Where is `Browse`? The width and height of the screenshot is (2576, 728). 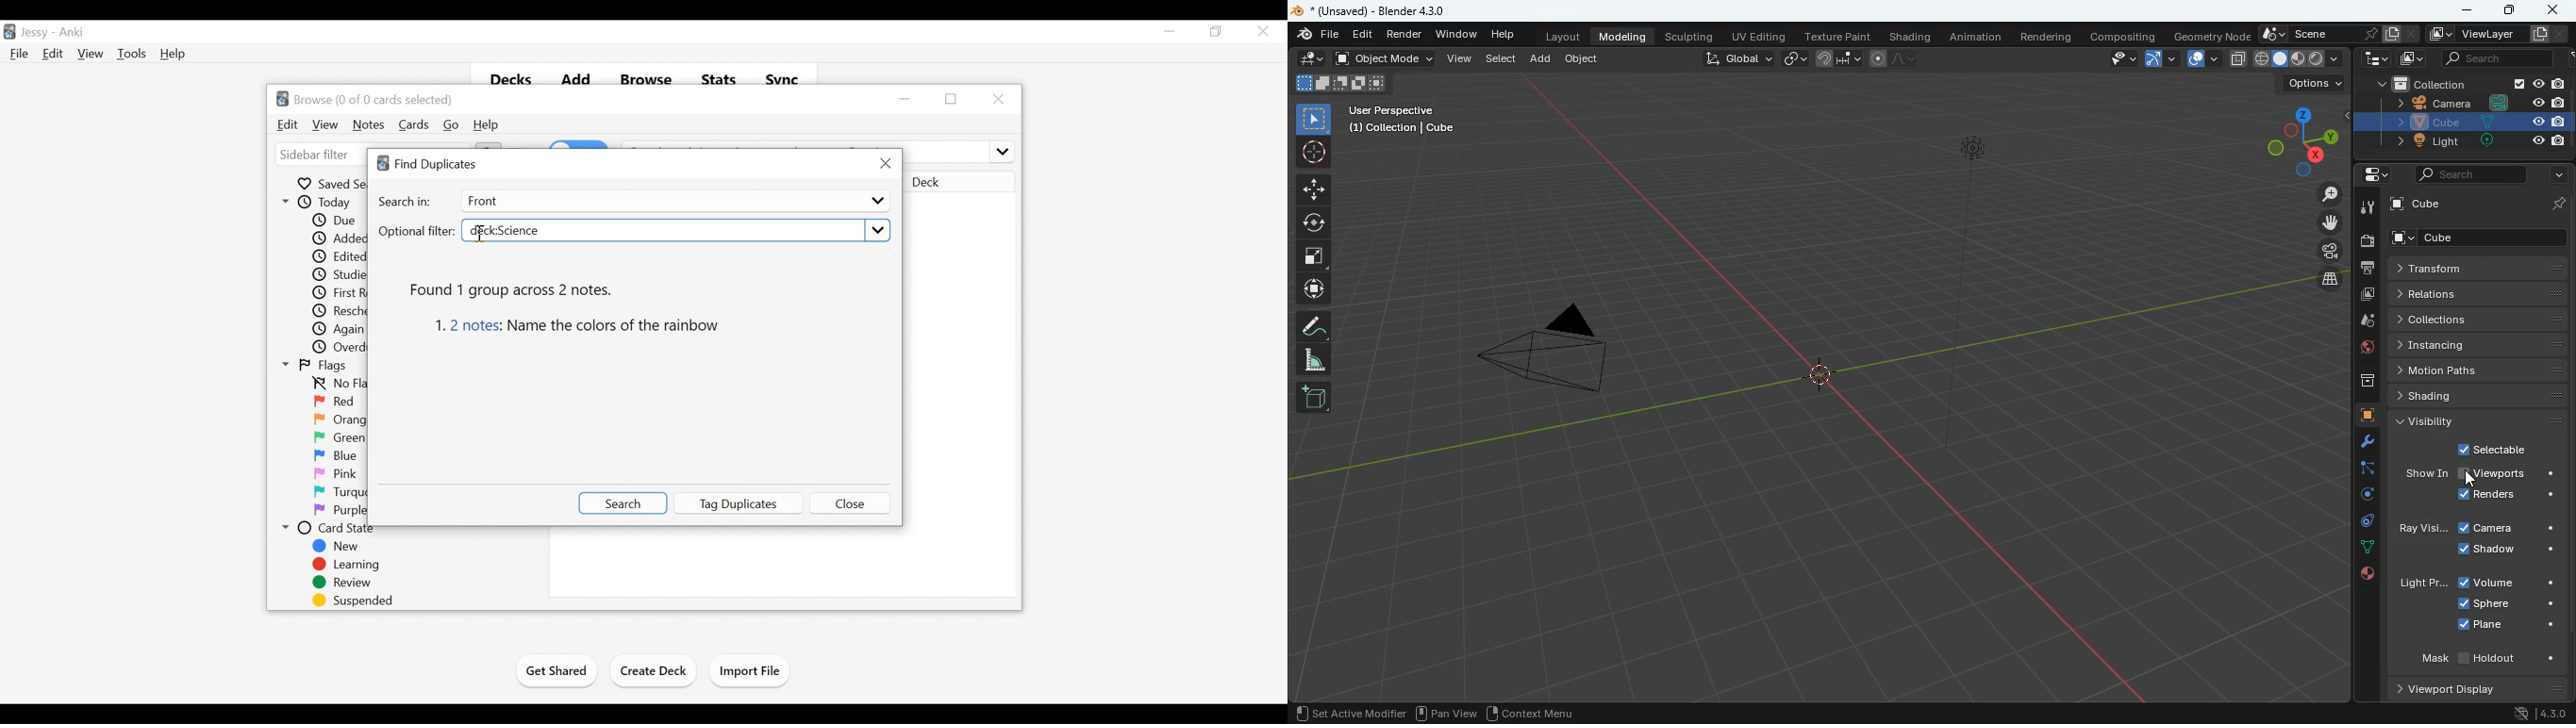 Browse is located at coordinates (645, 76).